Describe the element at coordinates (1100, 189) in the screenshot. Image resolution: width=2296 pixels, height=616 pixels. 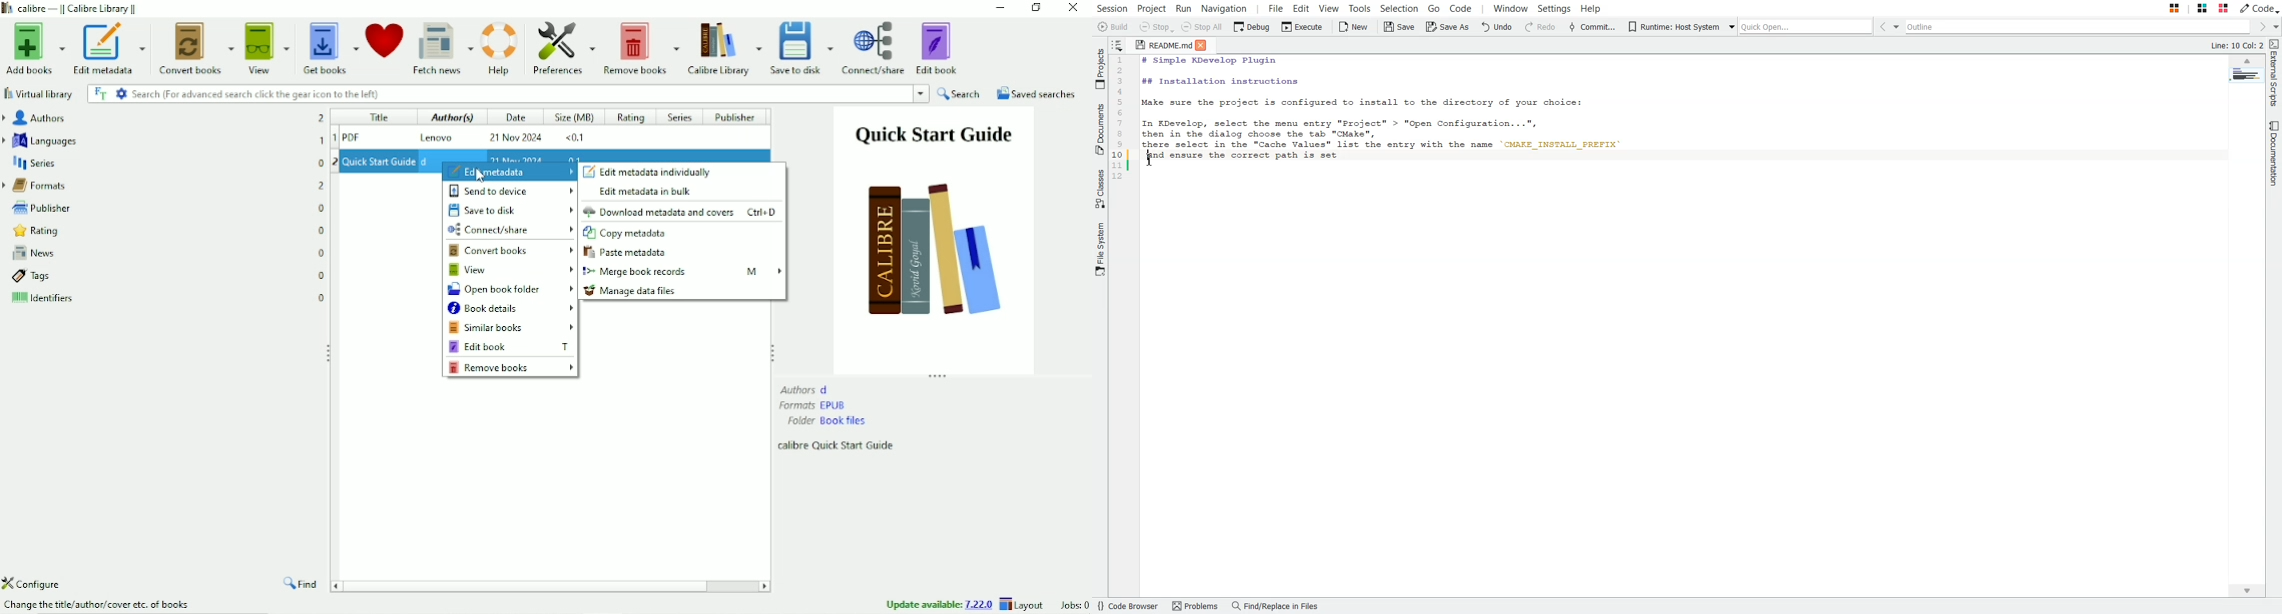
I see `Classes` at that location.